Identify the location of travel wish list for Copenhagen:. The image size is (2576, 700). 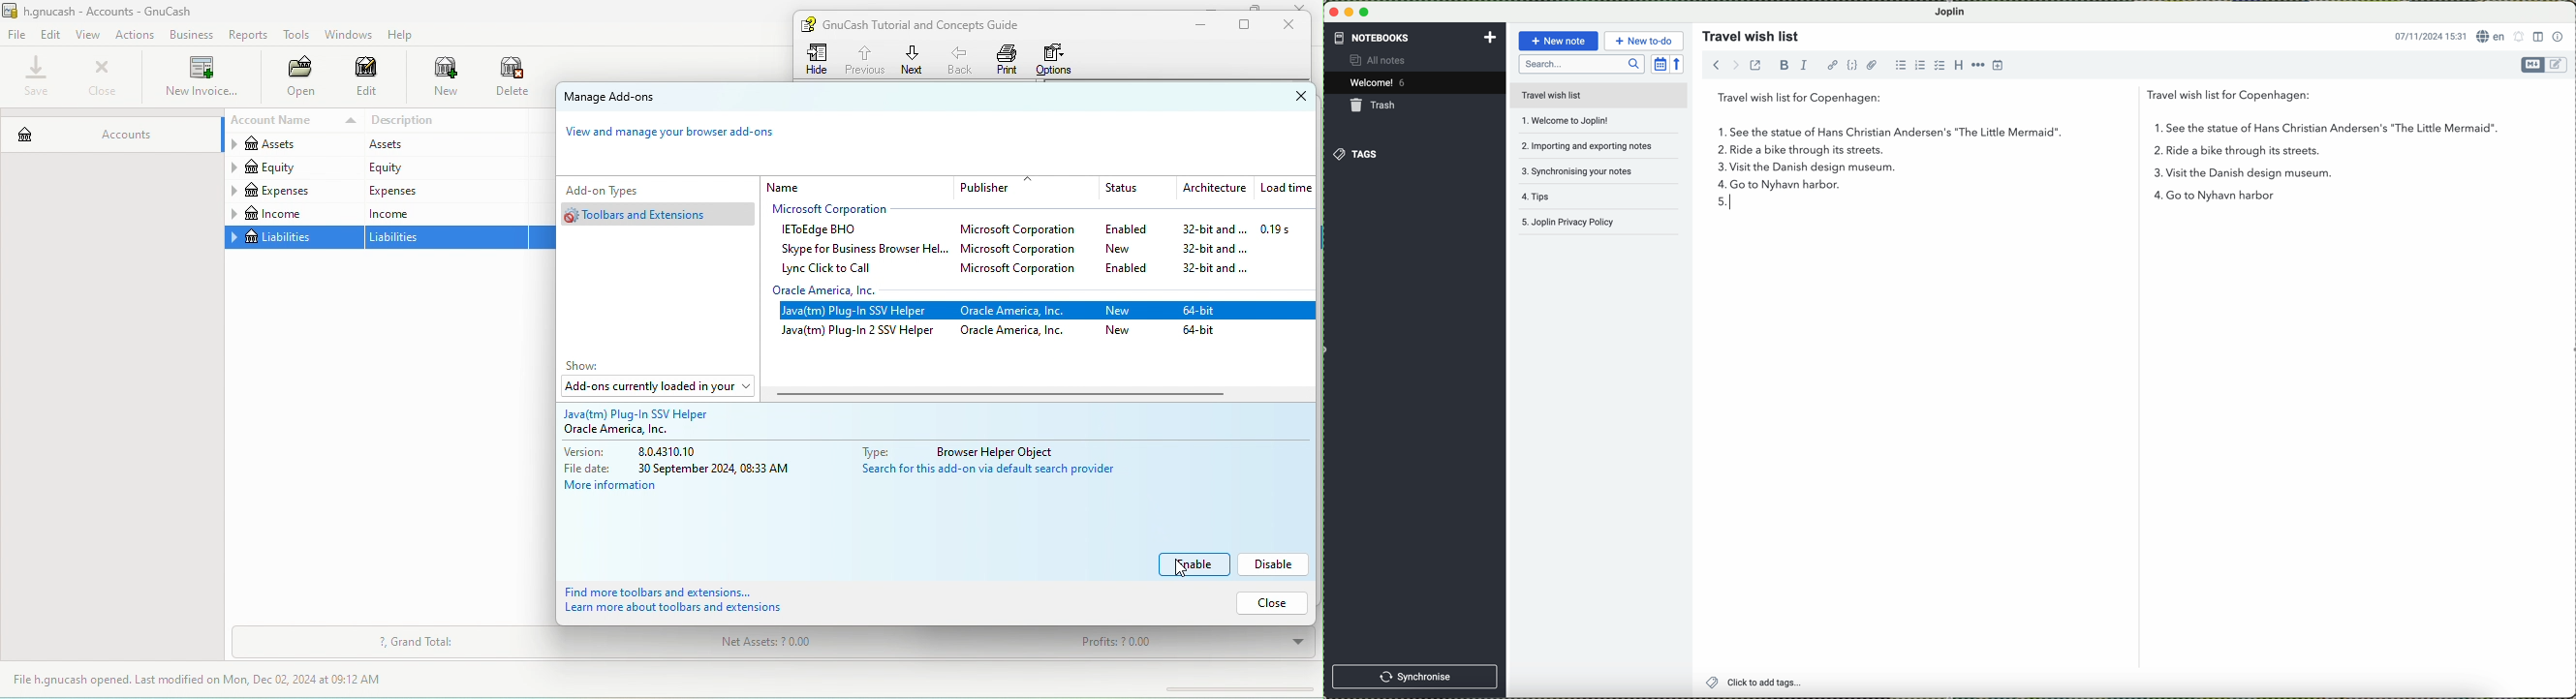
(2019, 99).